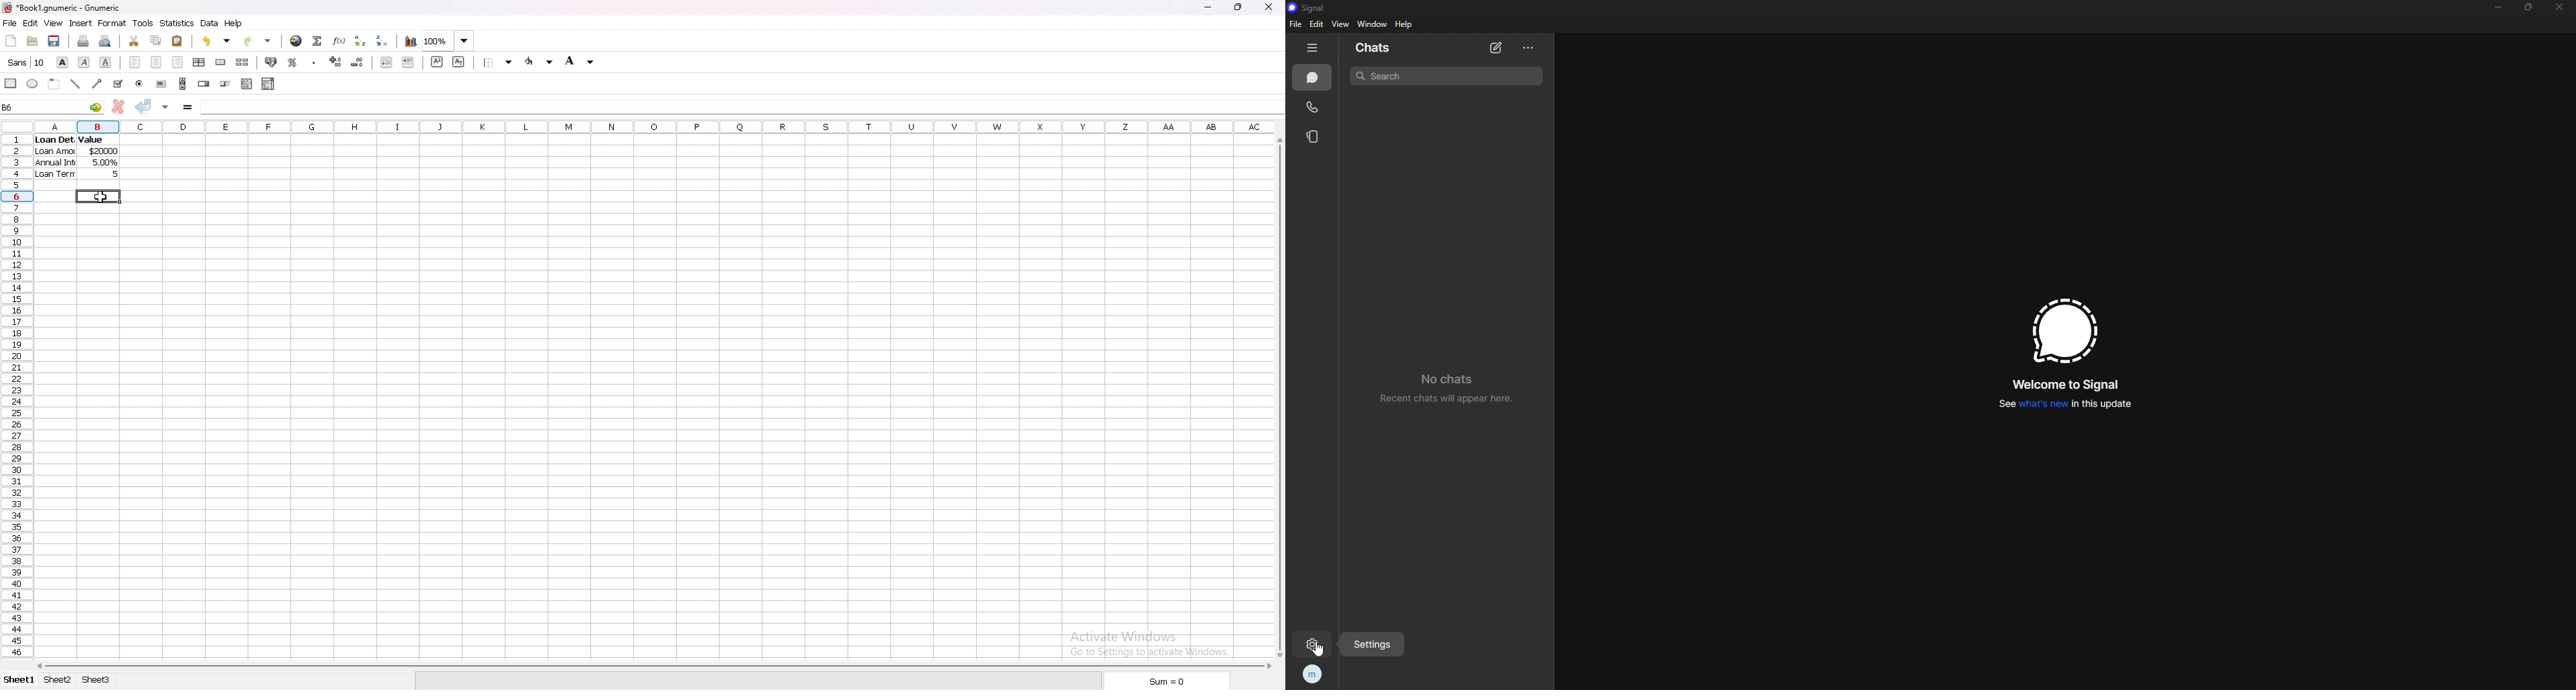 The image size is (2576, 700). Describe the element at coordinates (106, 40) in the screenshot. I see `print preview` at that location.